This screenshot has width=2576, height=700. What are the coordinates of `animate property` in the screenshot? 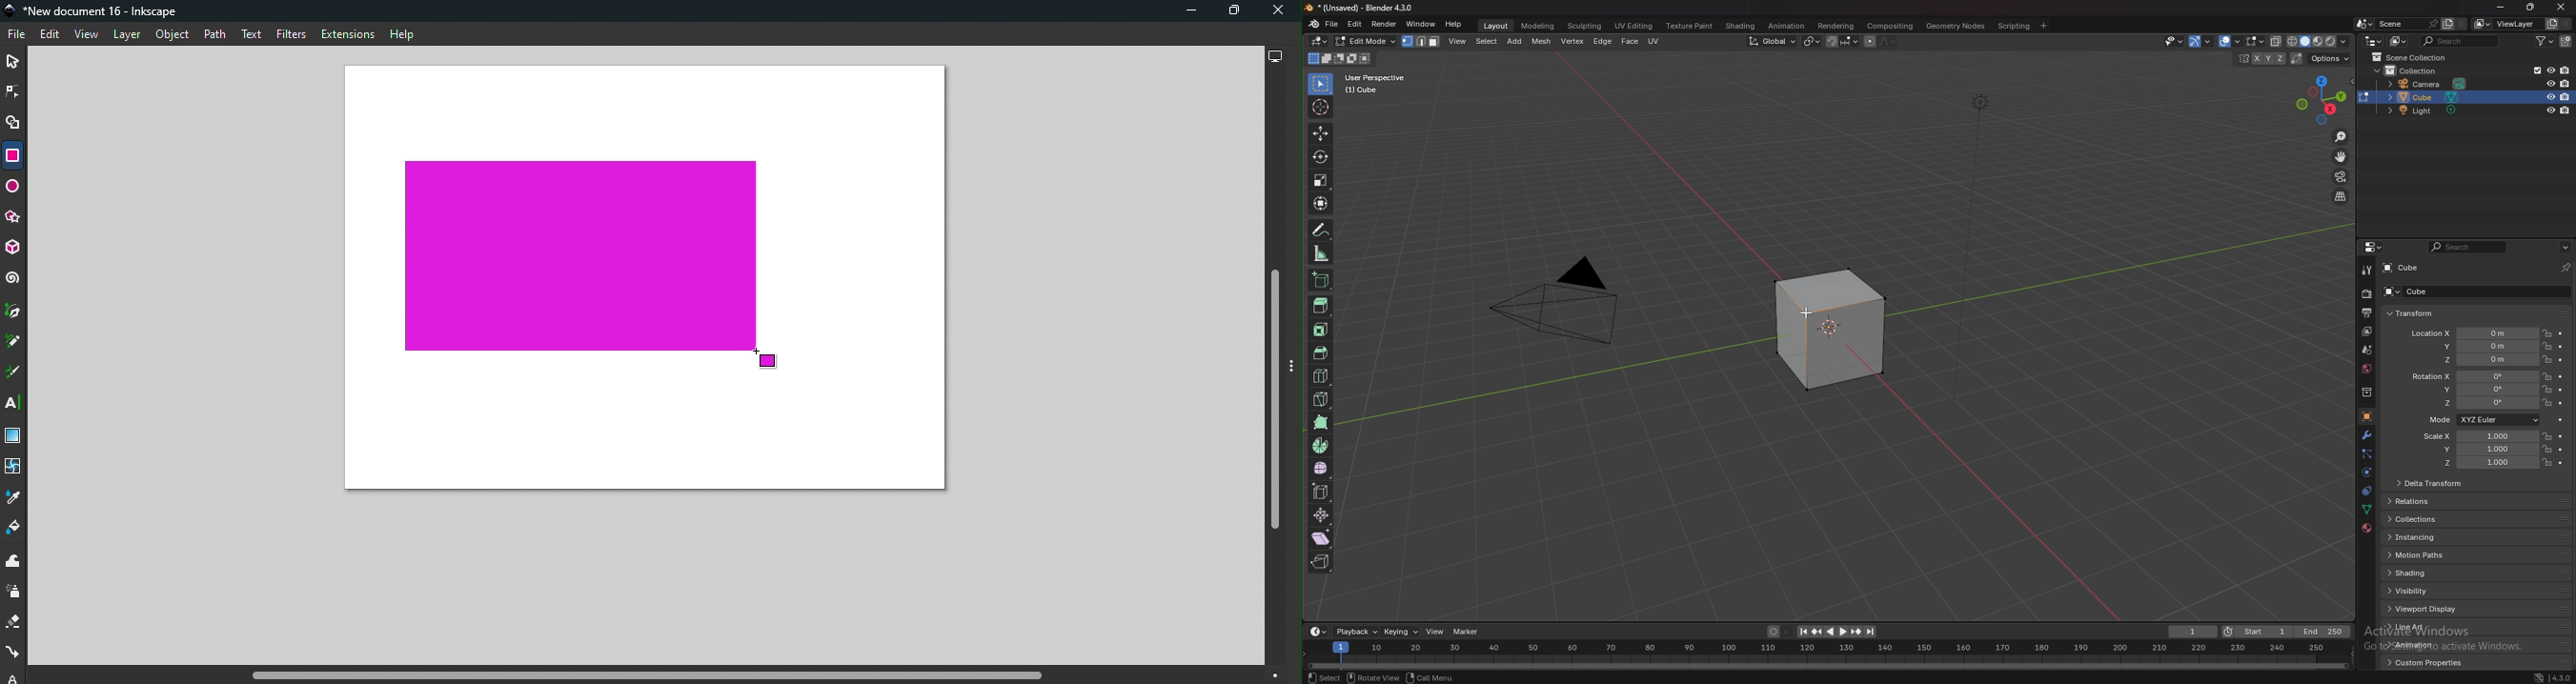 It's located at (2561, 333).